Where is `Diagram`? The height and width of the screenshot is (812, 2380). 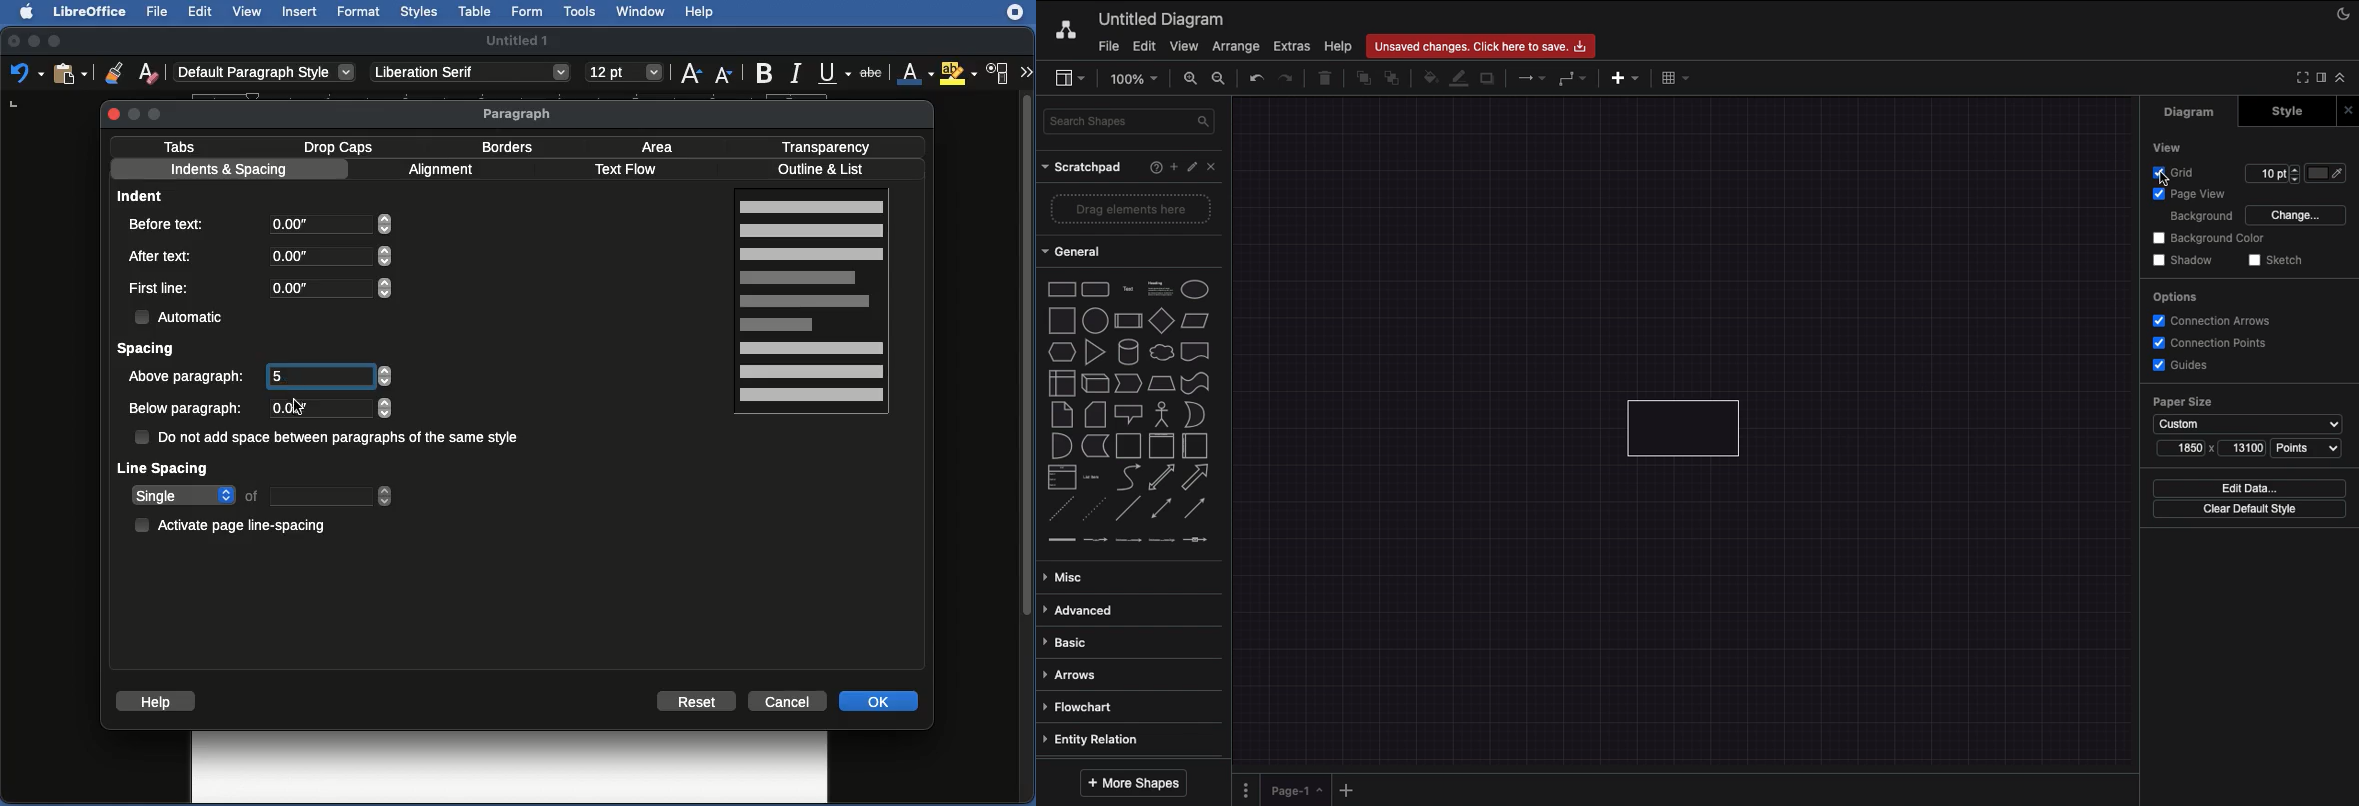 Diagram is located at coordinates (2196, 112).